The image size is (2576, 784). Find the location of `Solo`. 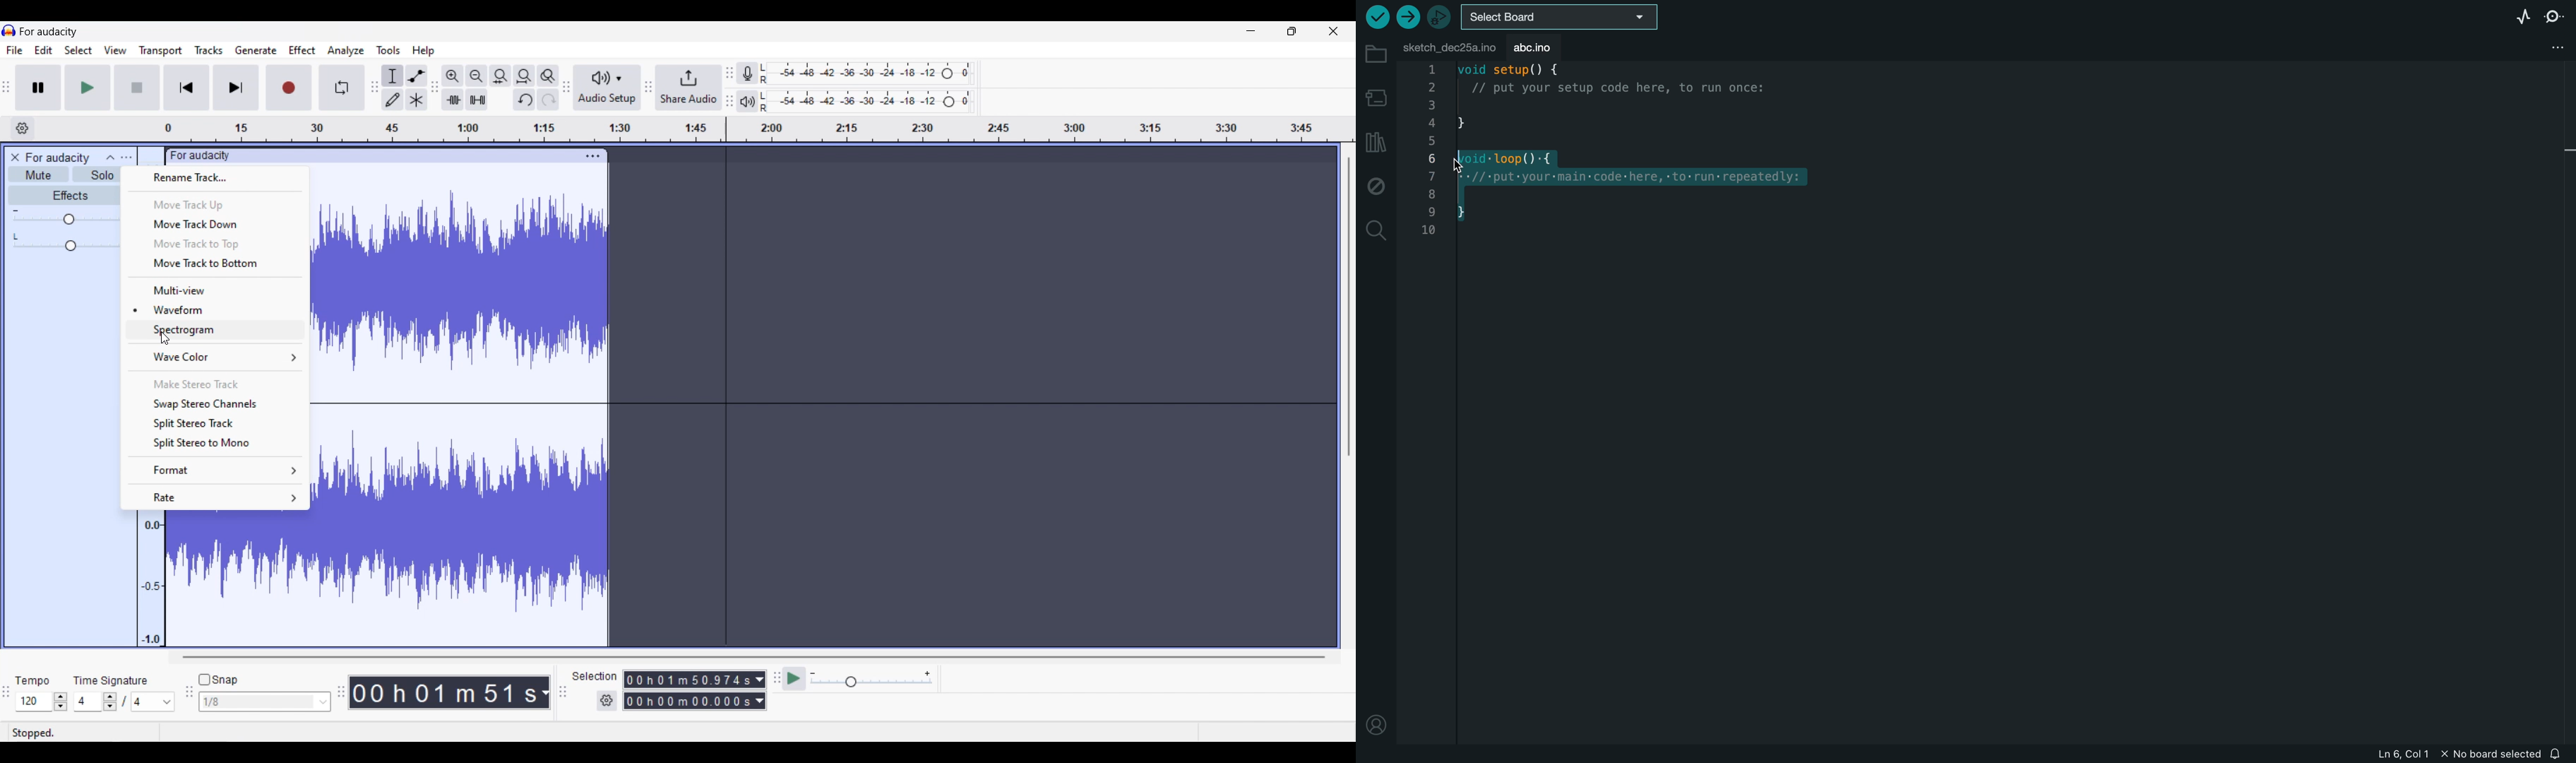

Solo is located at coordinates (97, 175).